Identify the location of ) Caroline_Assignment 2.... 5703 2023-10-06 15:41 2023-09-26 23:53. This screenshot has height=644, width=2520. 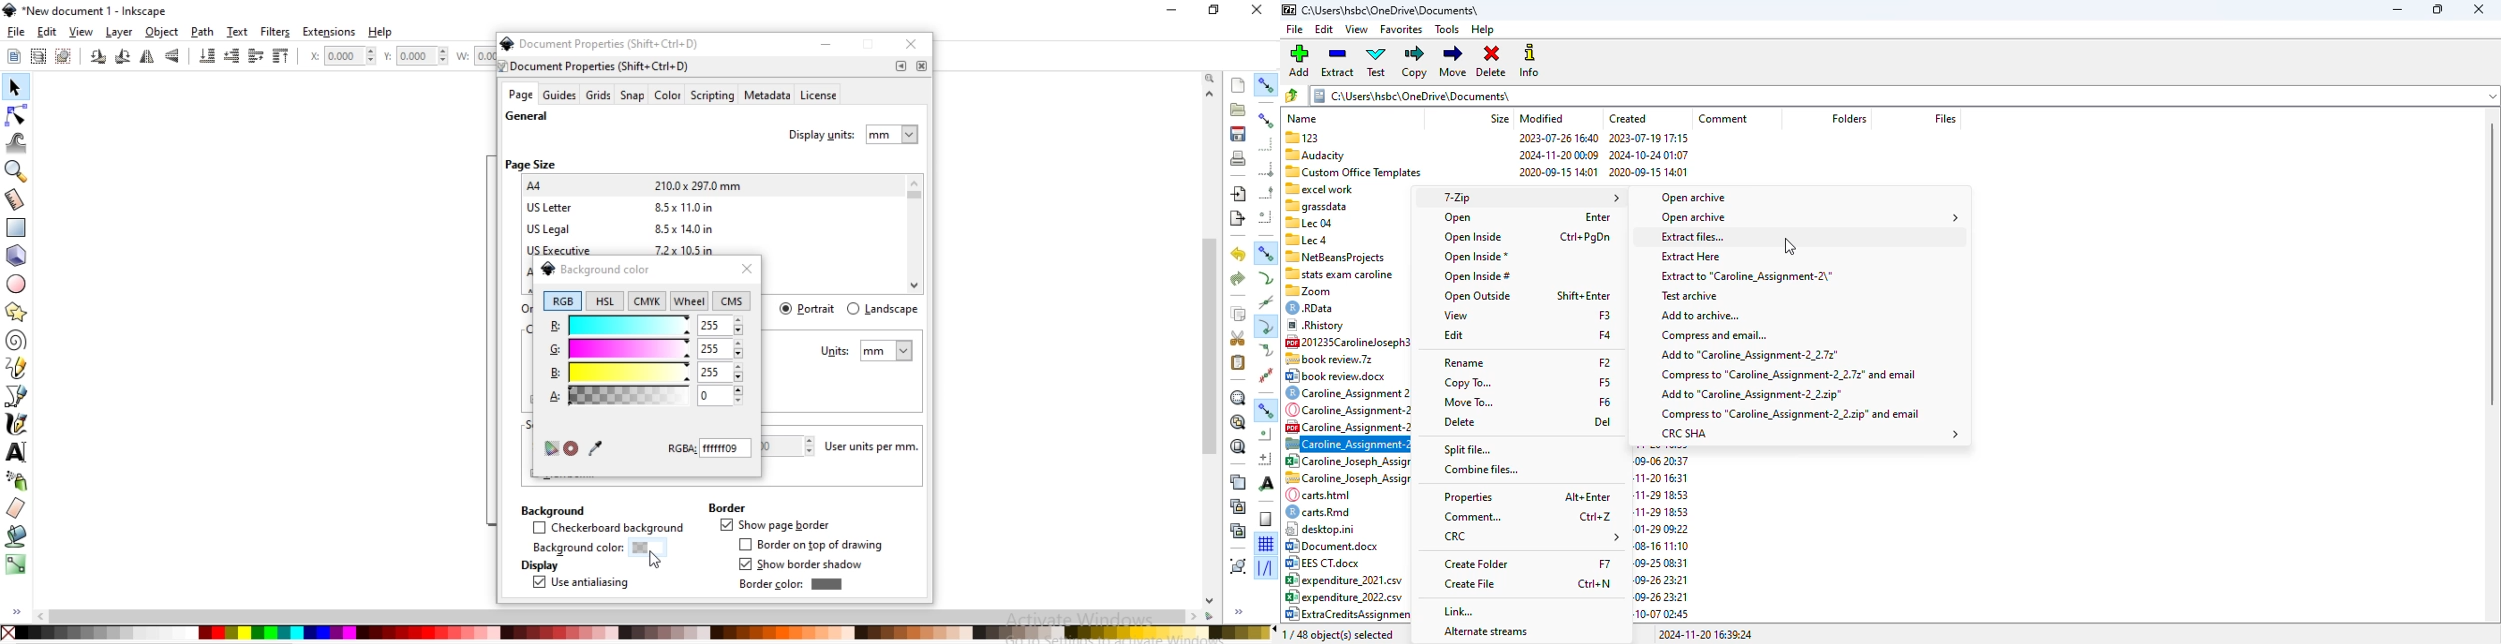
(1349, 393).